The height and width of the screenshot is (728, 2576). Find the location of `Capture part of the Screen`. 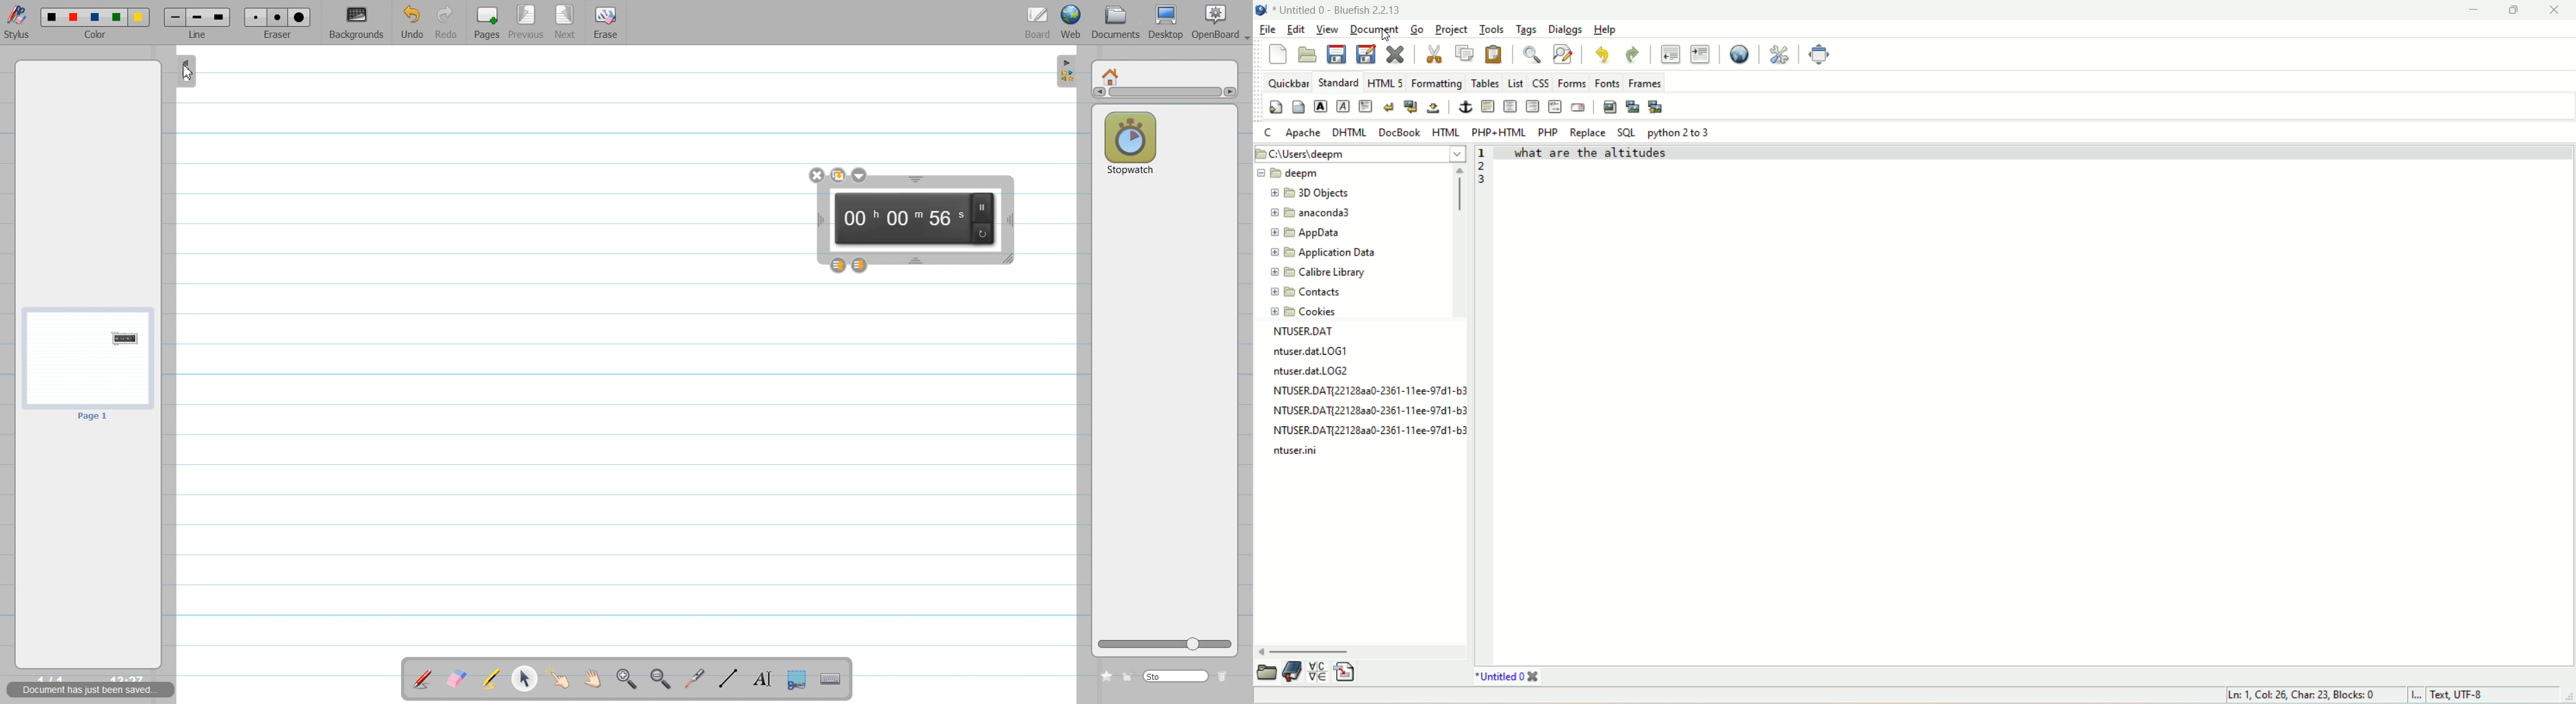

Capture part of the Screen is located at coordinates (800, 680).